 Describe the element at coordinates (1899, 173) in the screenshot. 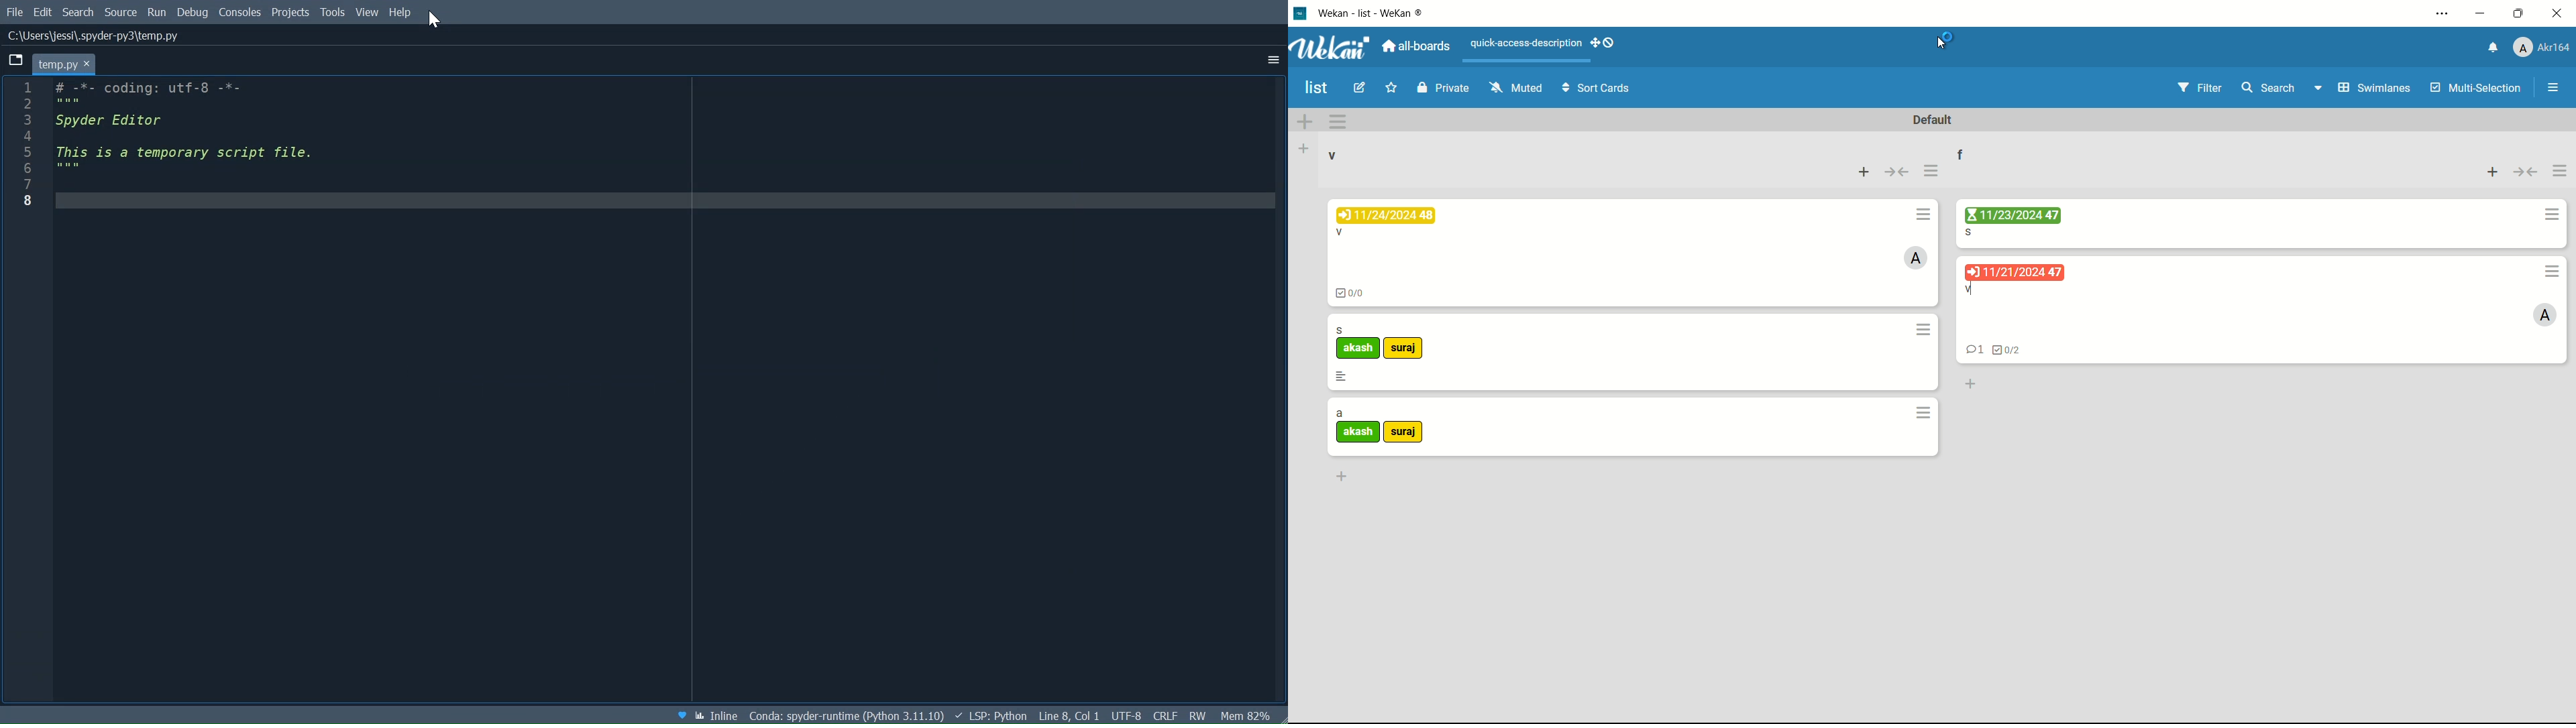

I see `collapse` at that location.